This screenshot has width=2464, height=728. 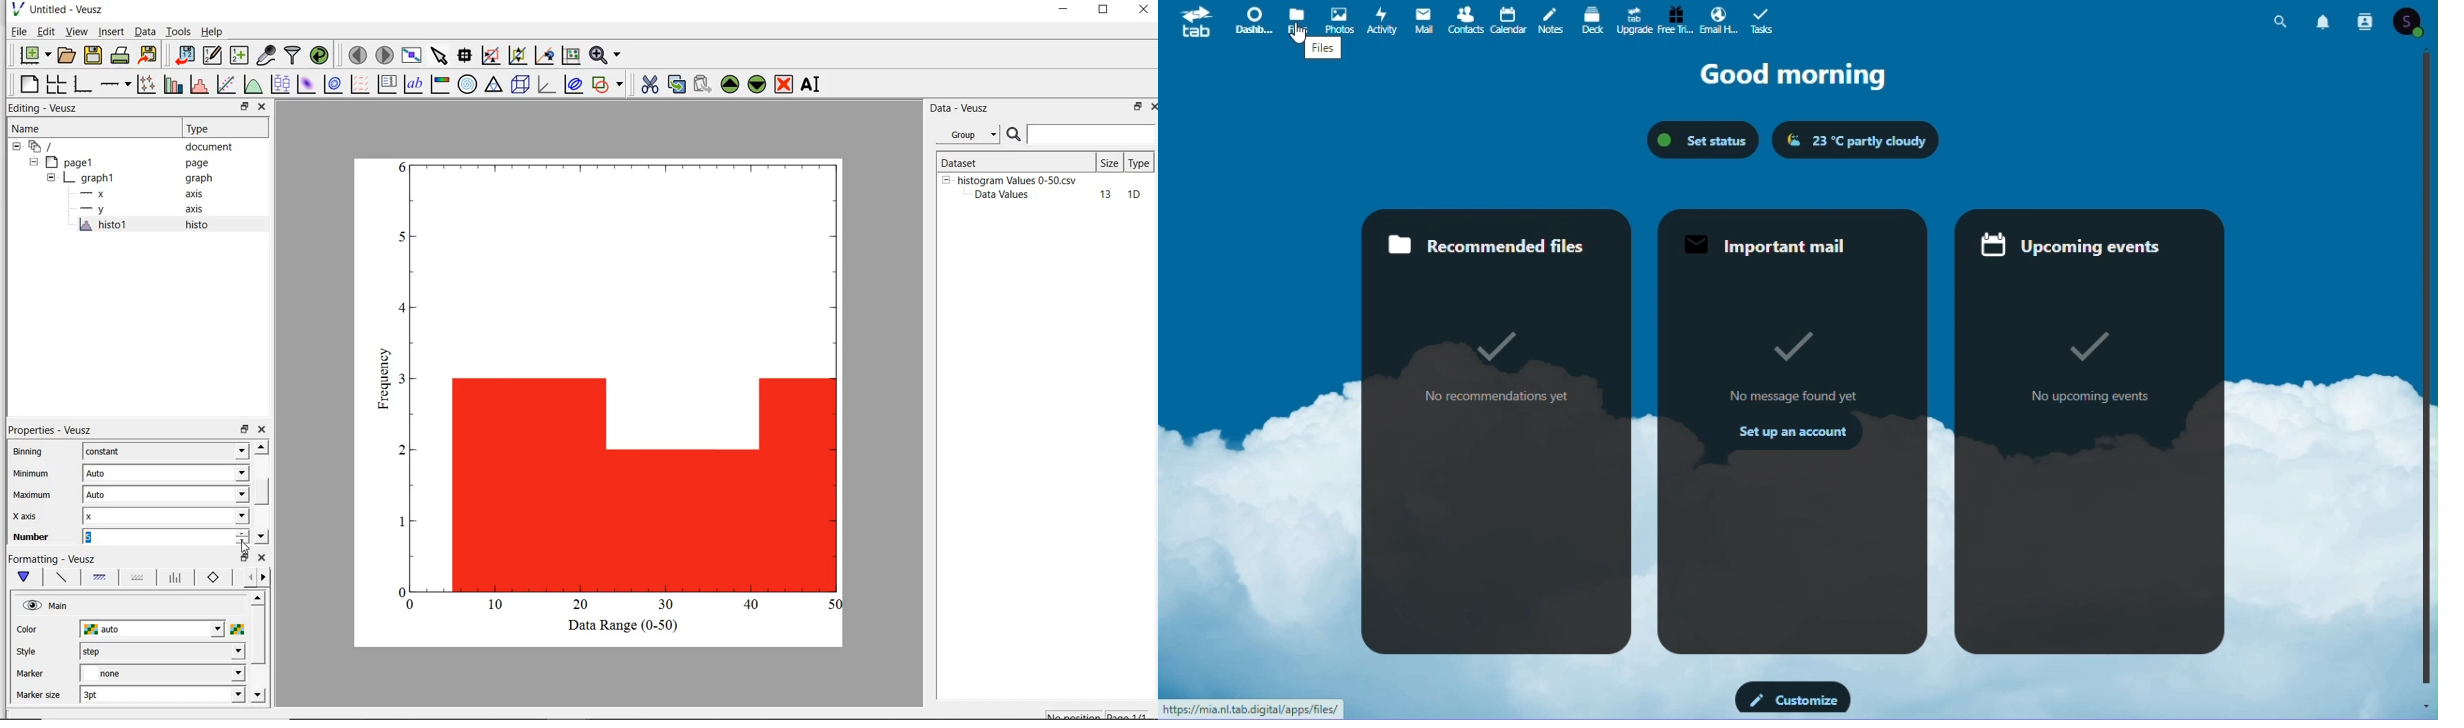 I want to click on X axis, so click(x=30, y=517).